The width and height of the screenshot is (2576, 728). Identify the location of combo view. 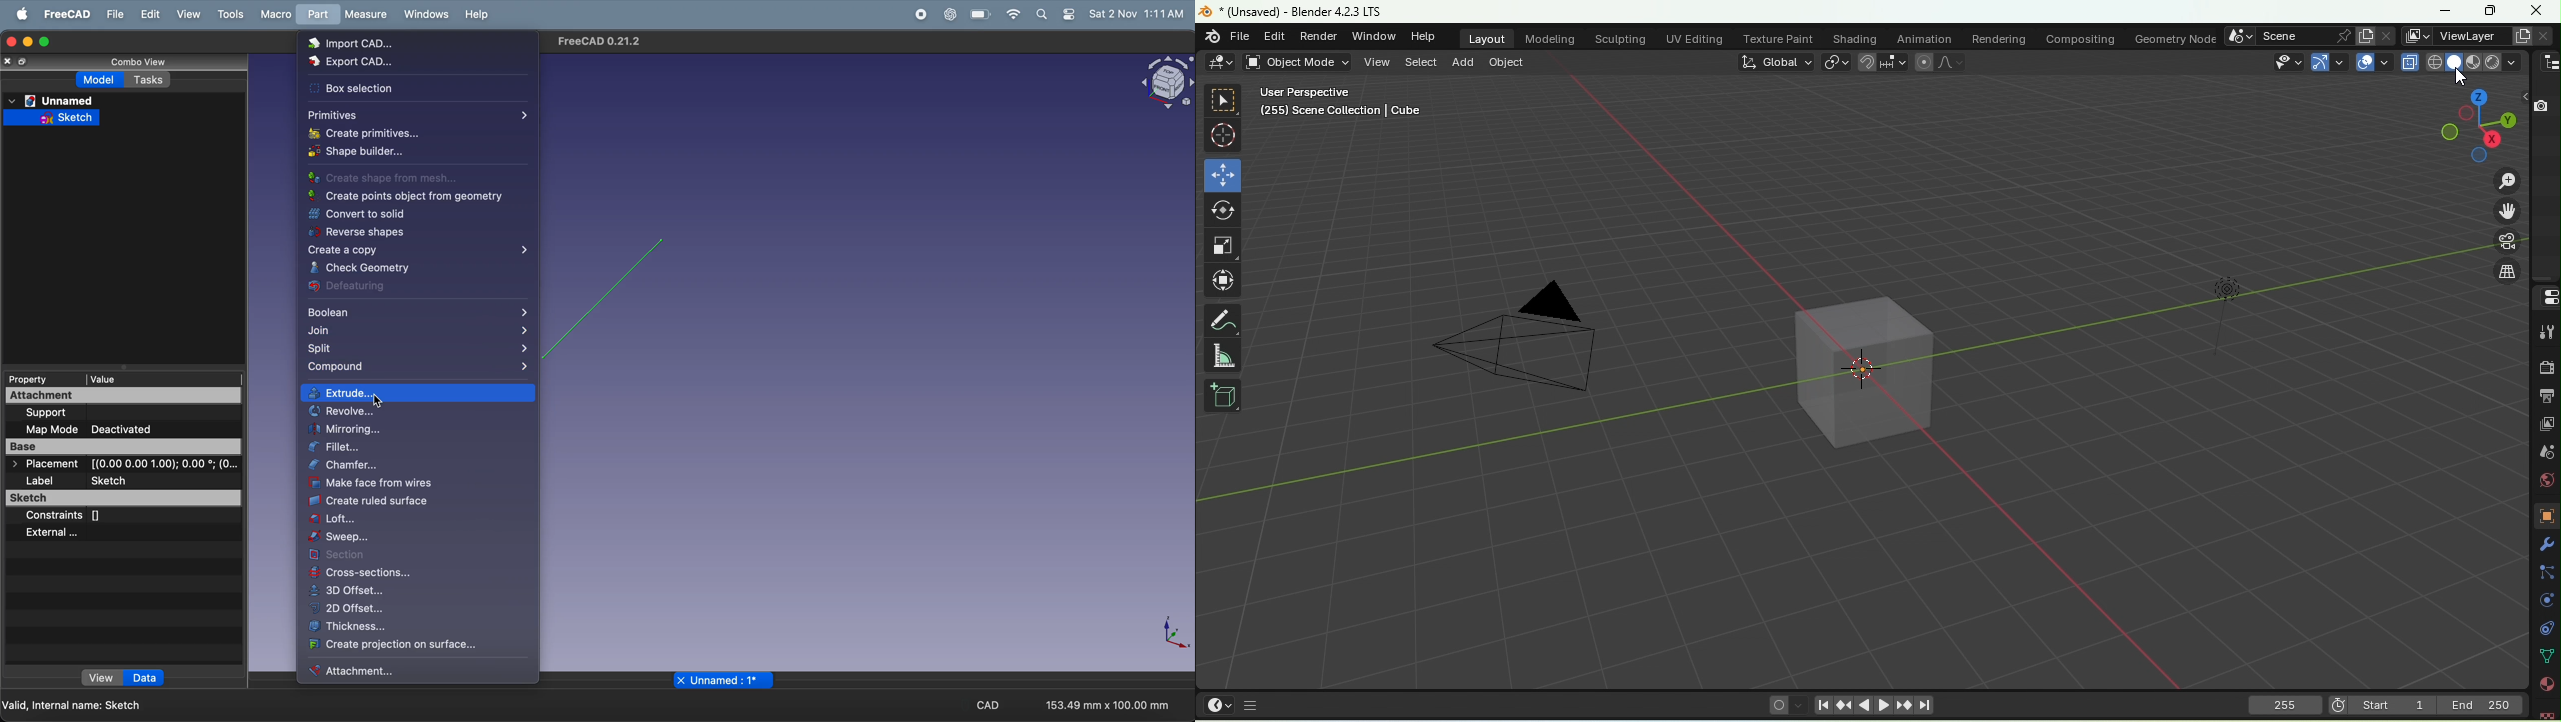
(145, 62).